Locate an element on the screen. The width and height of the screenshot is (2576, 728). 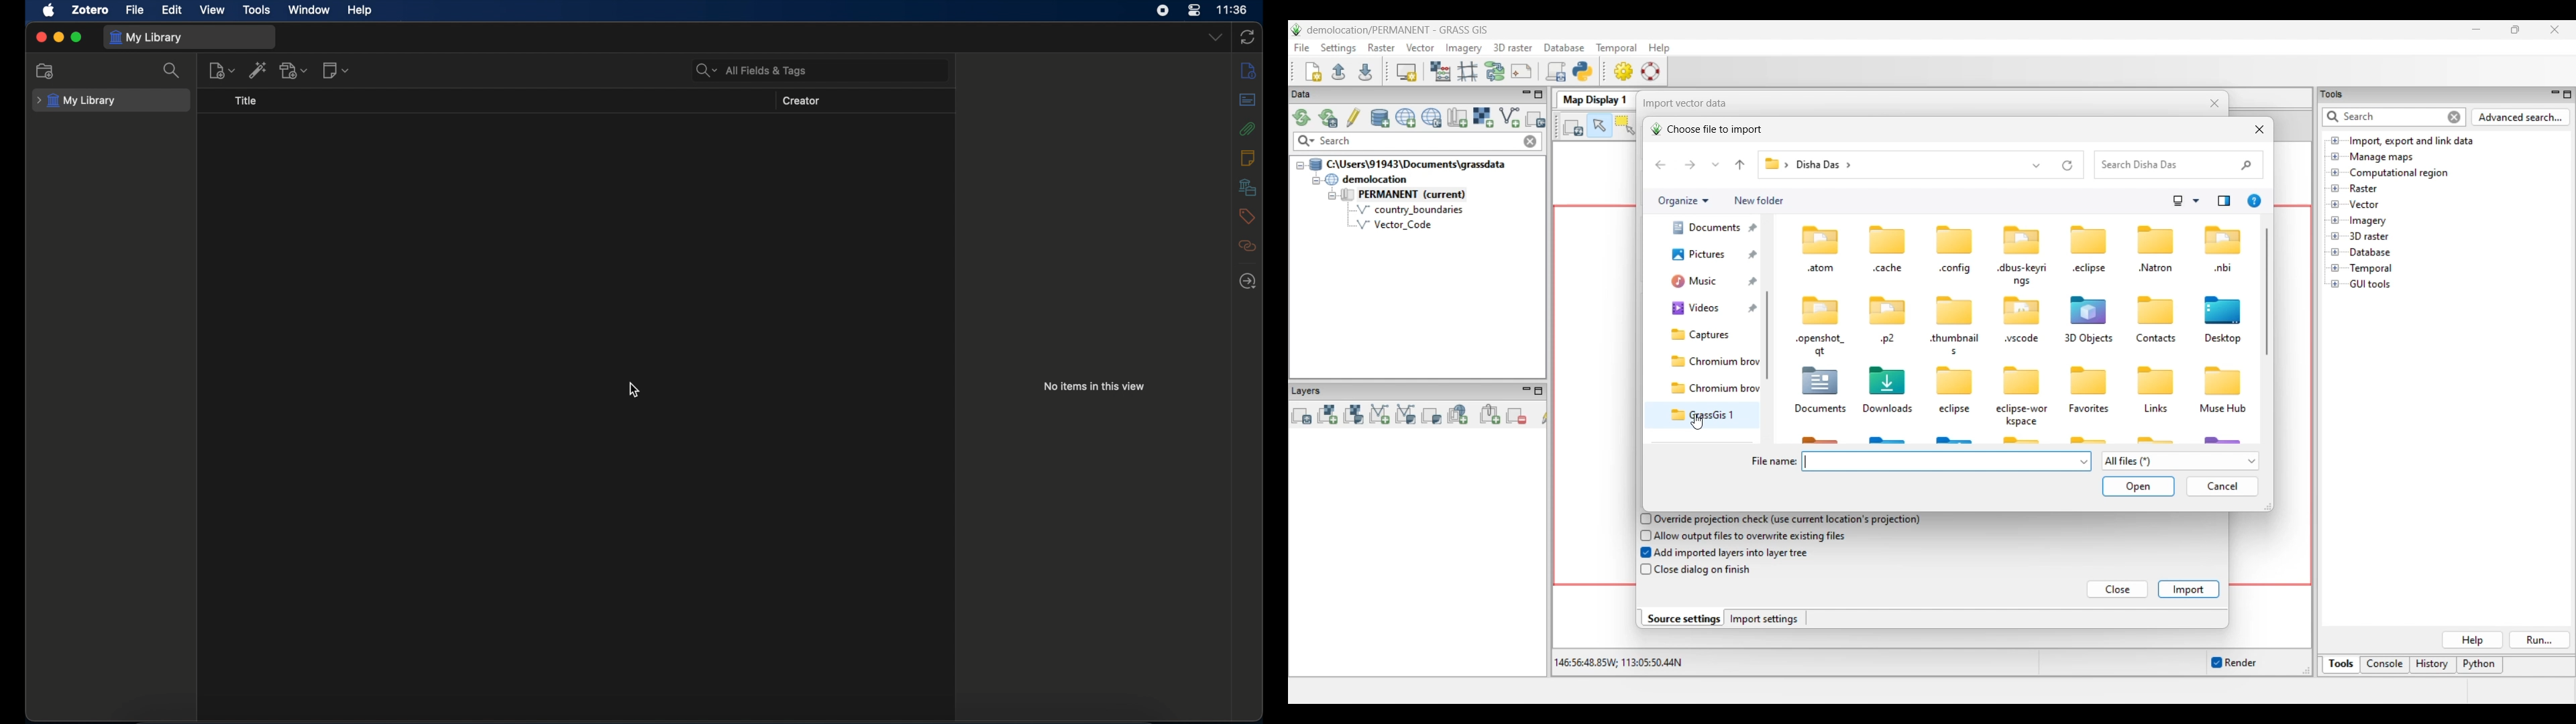
search bar is located at coordinates (752, 71).